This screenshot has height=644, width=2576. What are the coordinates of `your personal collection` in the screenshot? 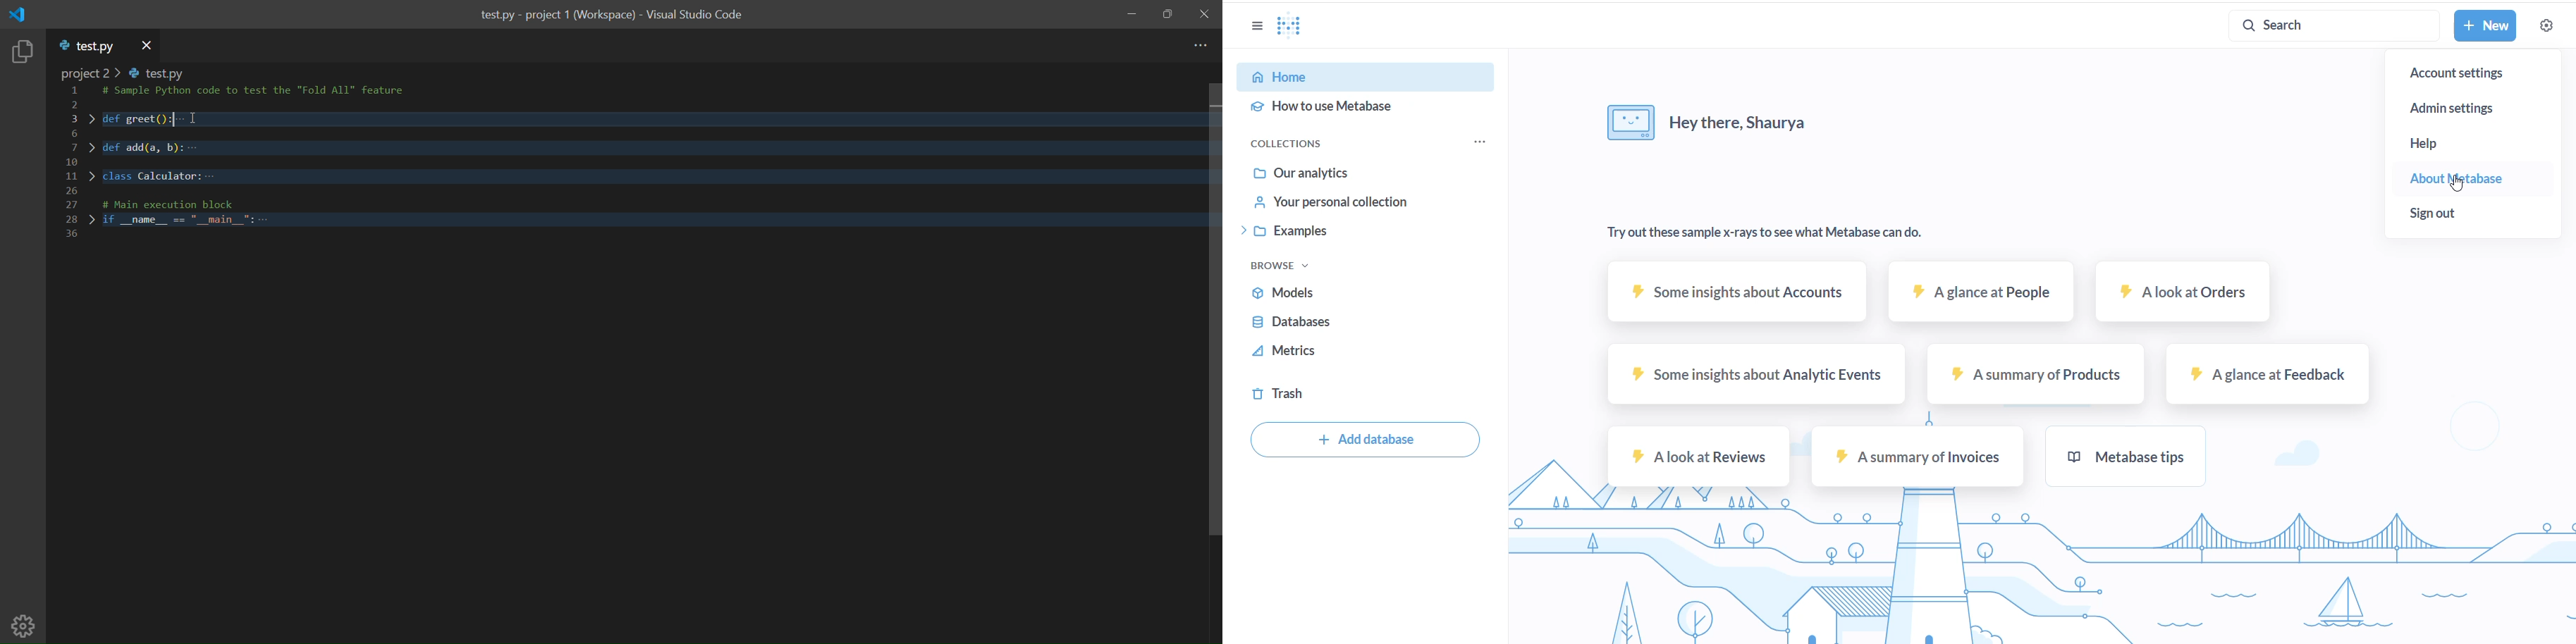 It's located at (1363, 205).